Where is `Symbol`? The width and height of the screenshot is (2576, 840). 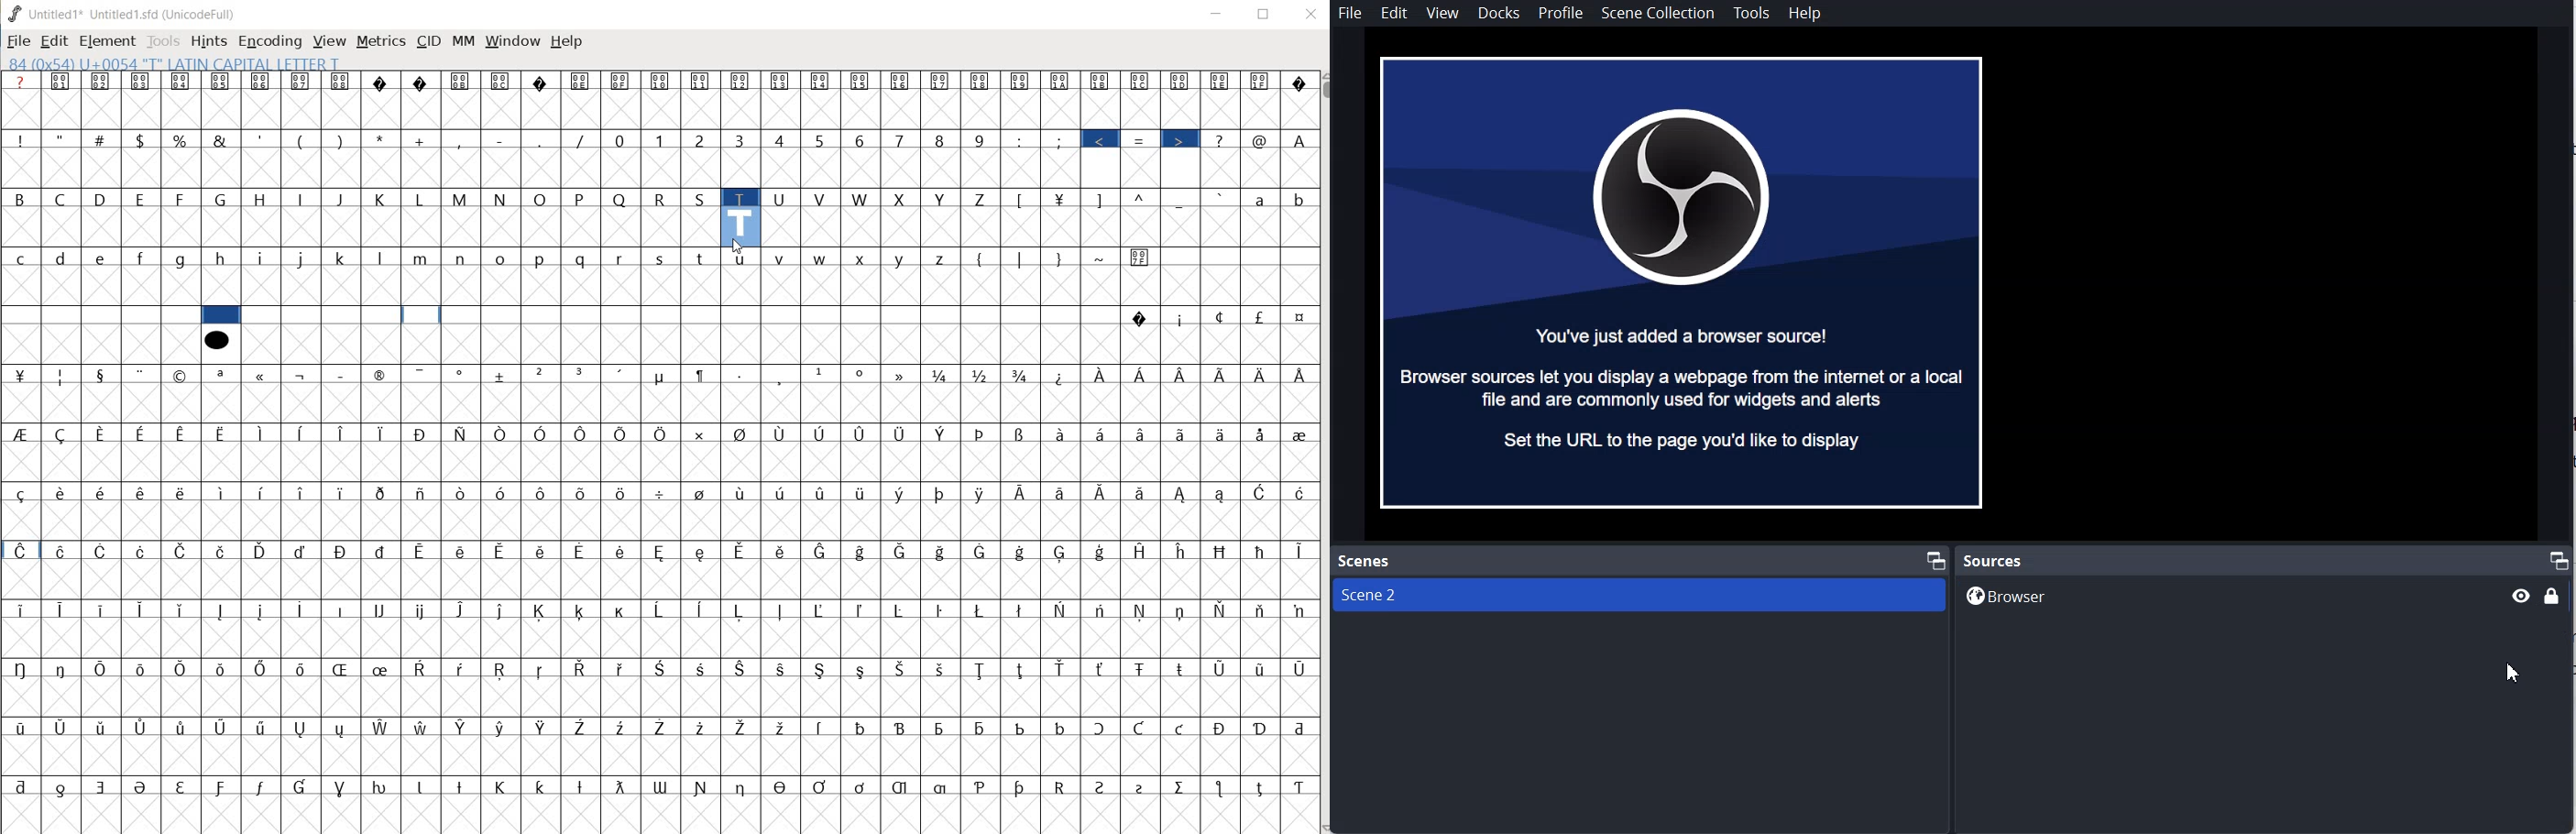 Symbol is located at coordinates (703, 551).